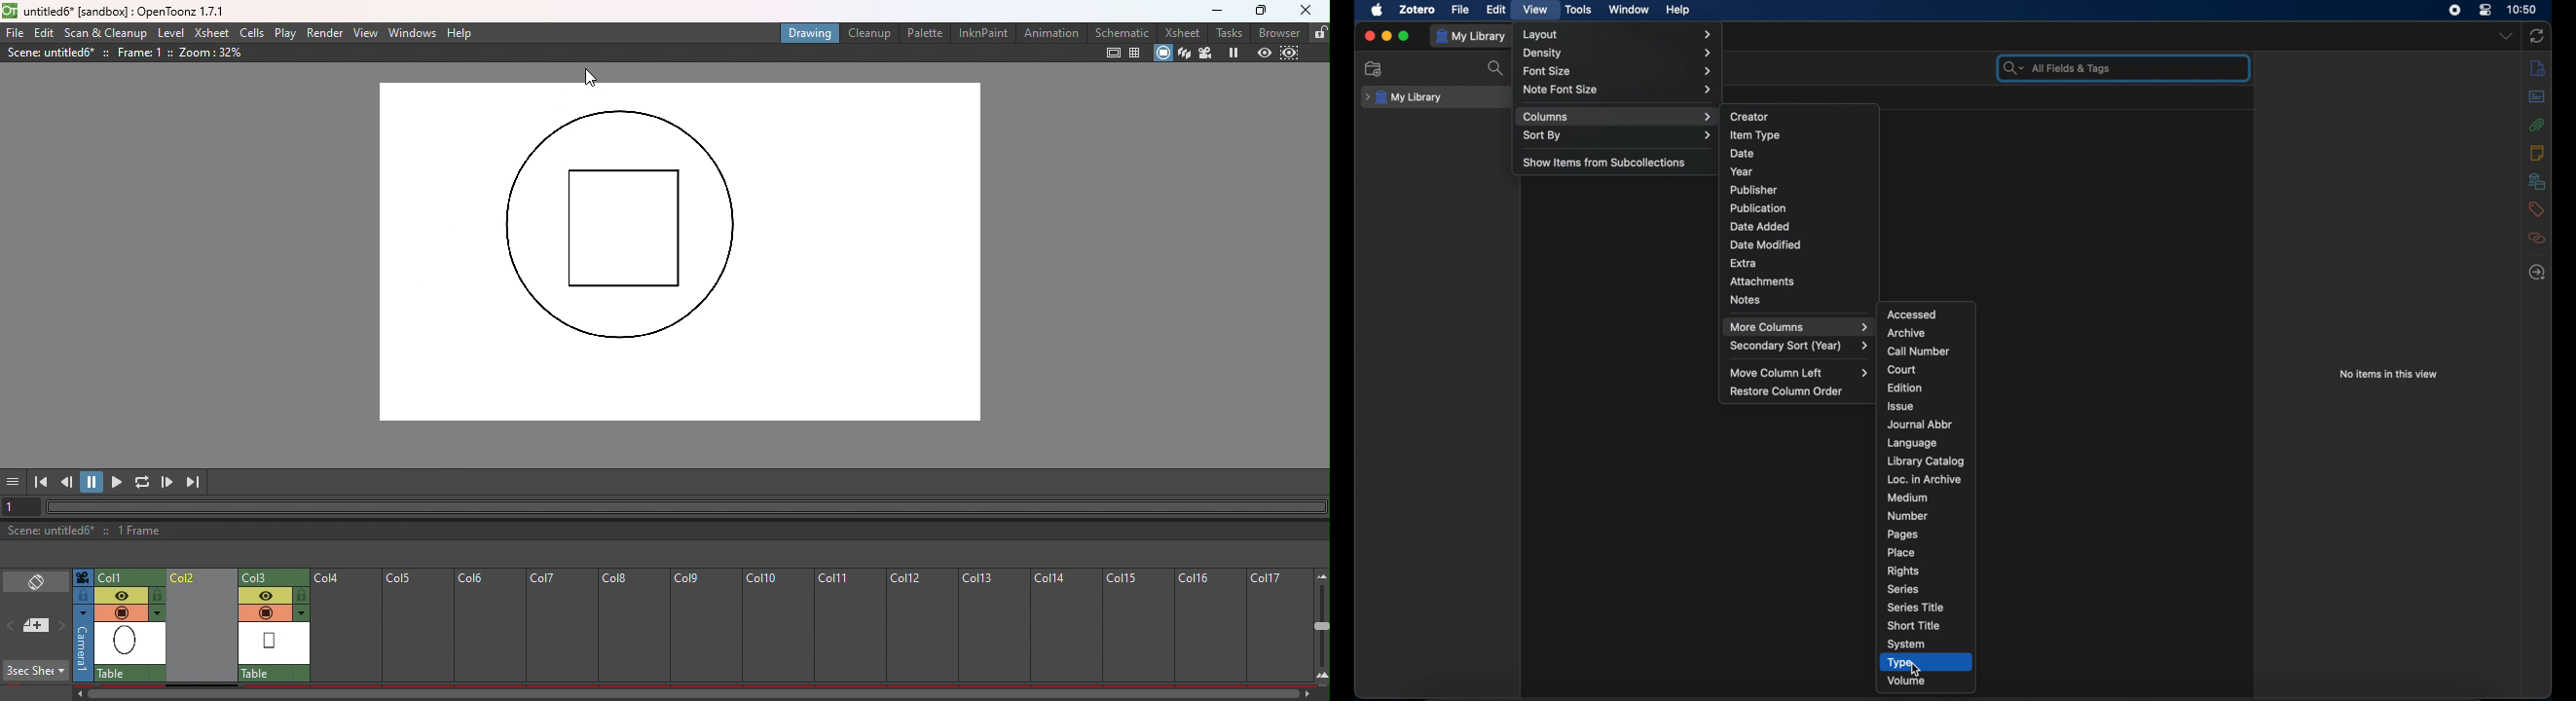 This screenshot has height=728, width=2576. I want to click on Preview visibility toggle, so click(122, 594).